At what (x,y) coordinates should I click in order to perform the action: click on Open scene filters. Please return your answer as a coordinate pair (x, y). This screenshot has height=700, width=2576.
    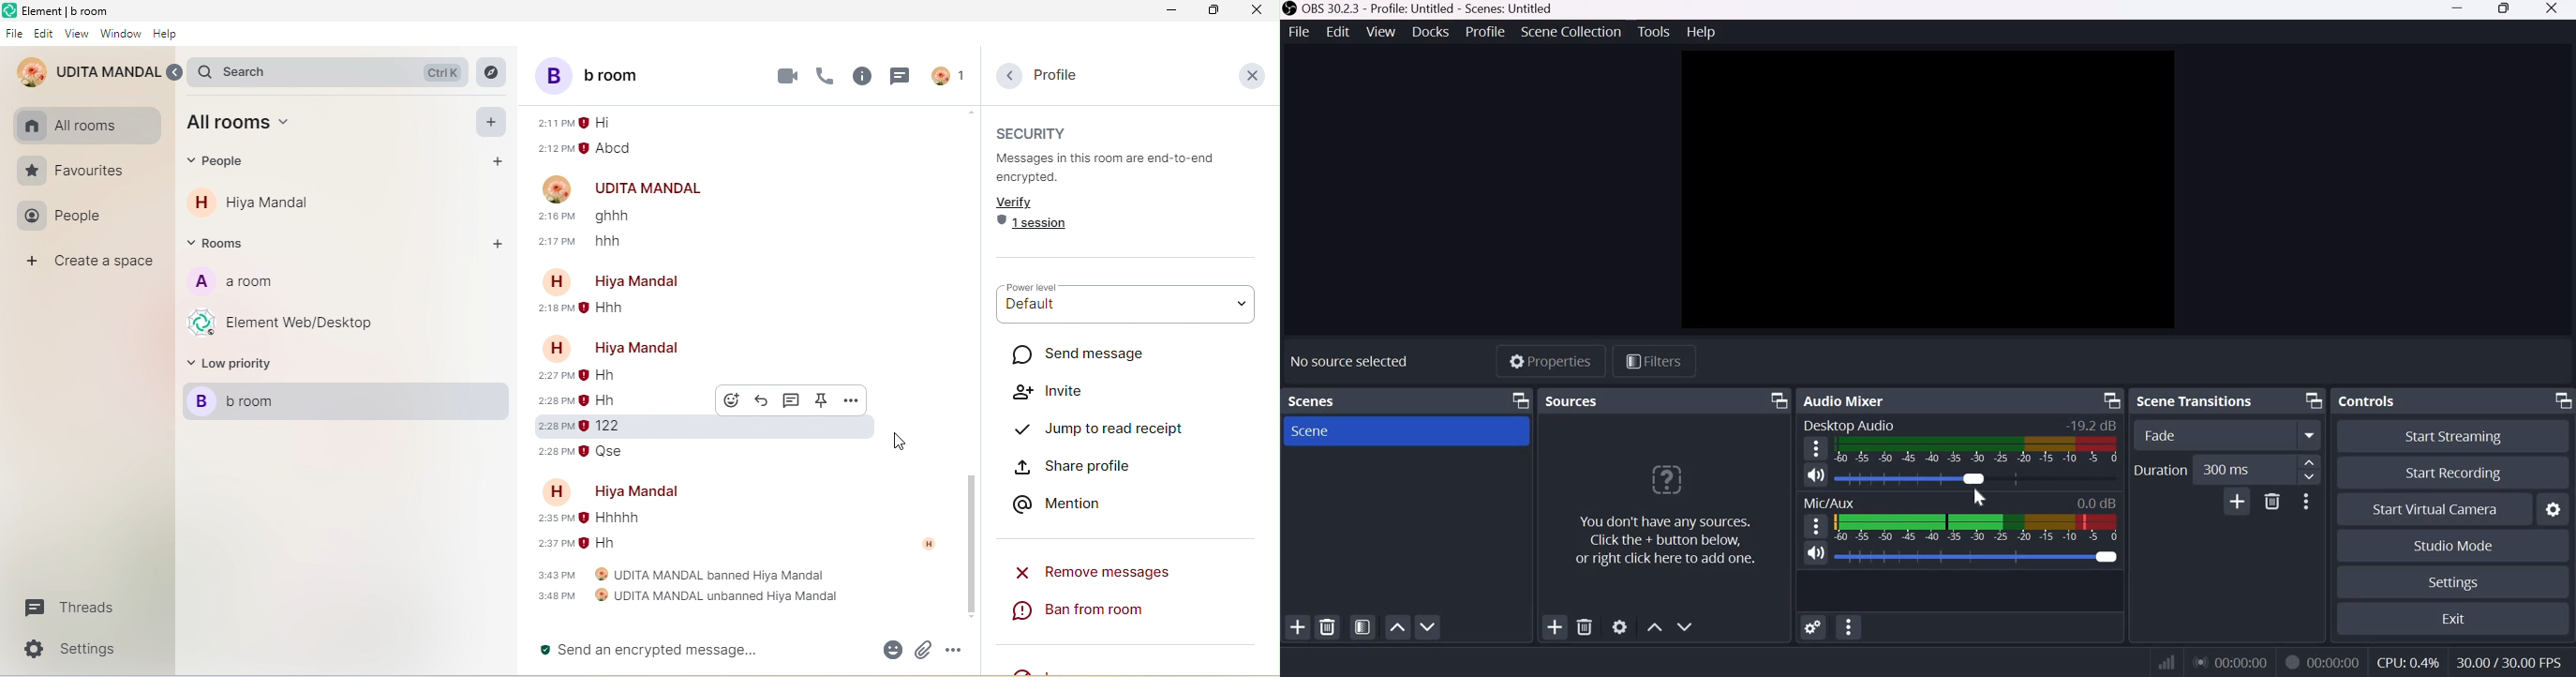
    Looking at the image, I should click on (1363, 628).